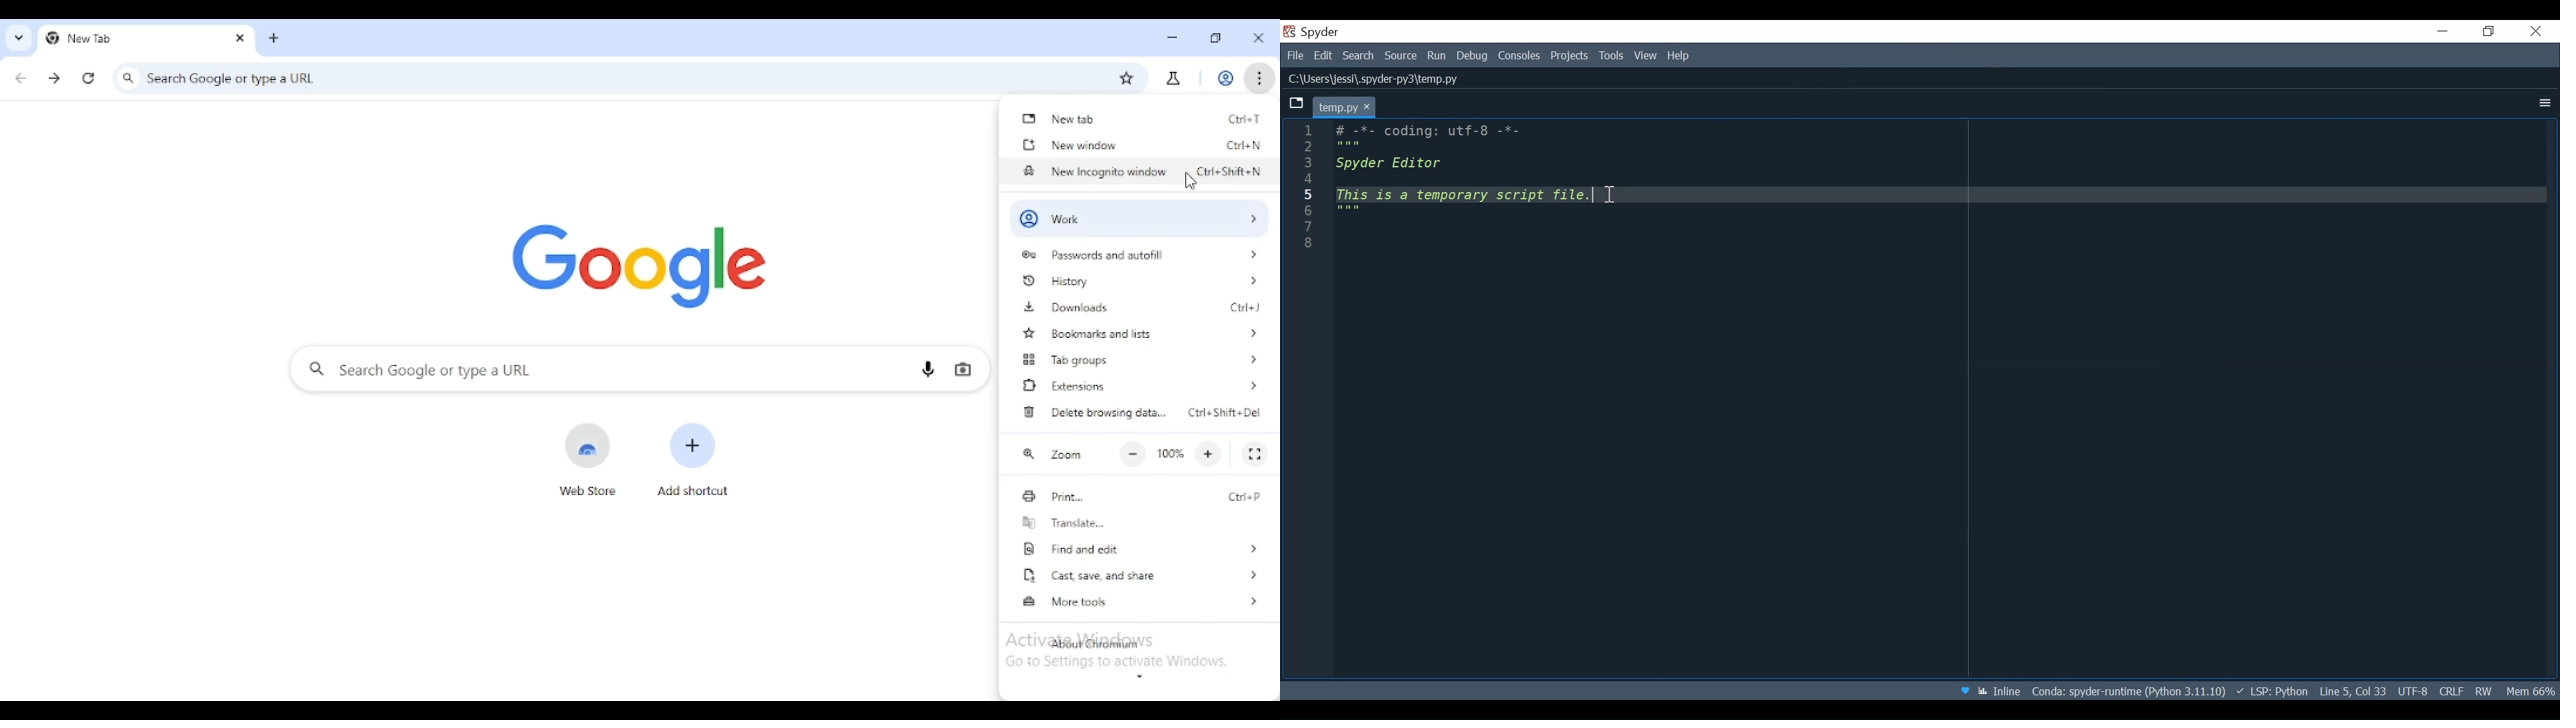 The image size is (2576, 728). Describe the element at coordinates (1139, 359) in the screenshot. I see `tab groups` at that location.